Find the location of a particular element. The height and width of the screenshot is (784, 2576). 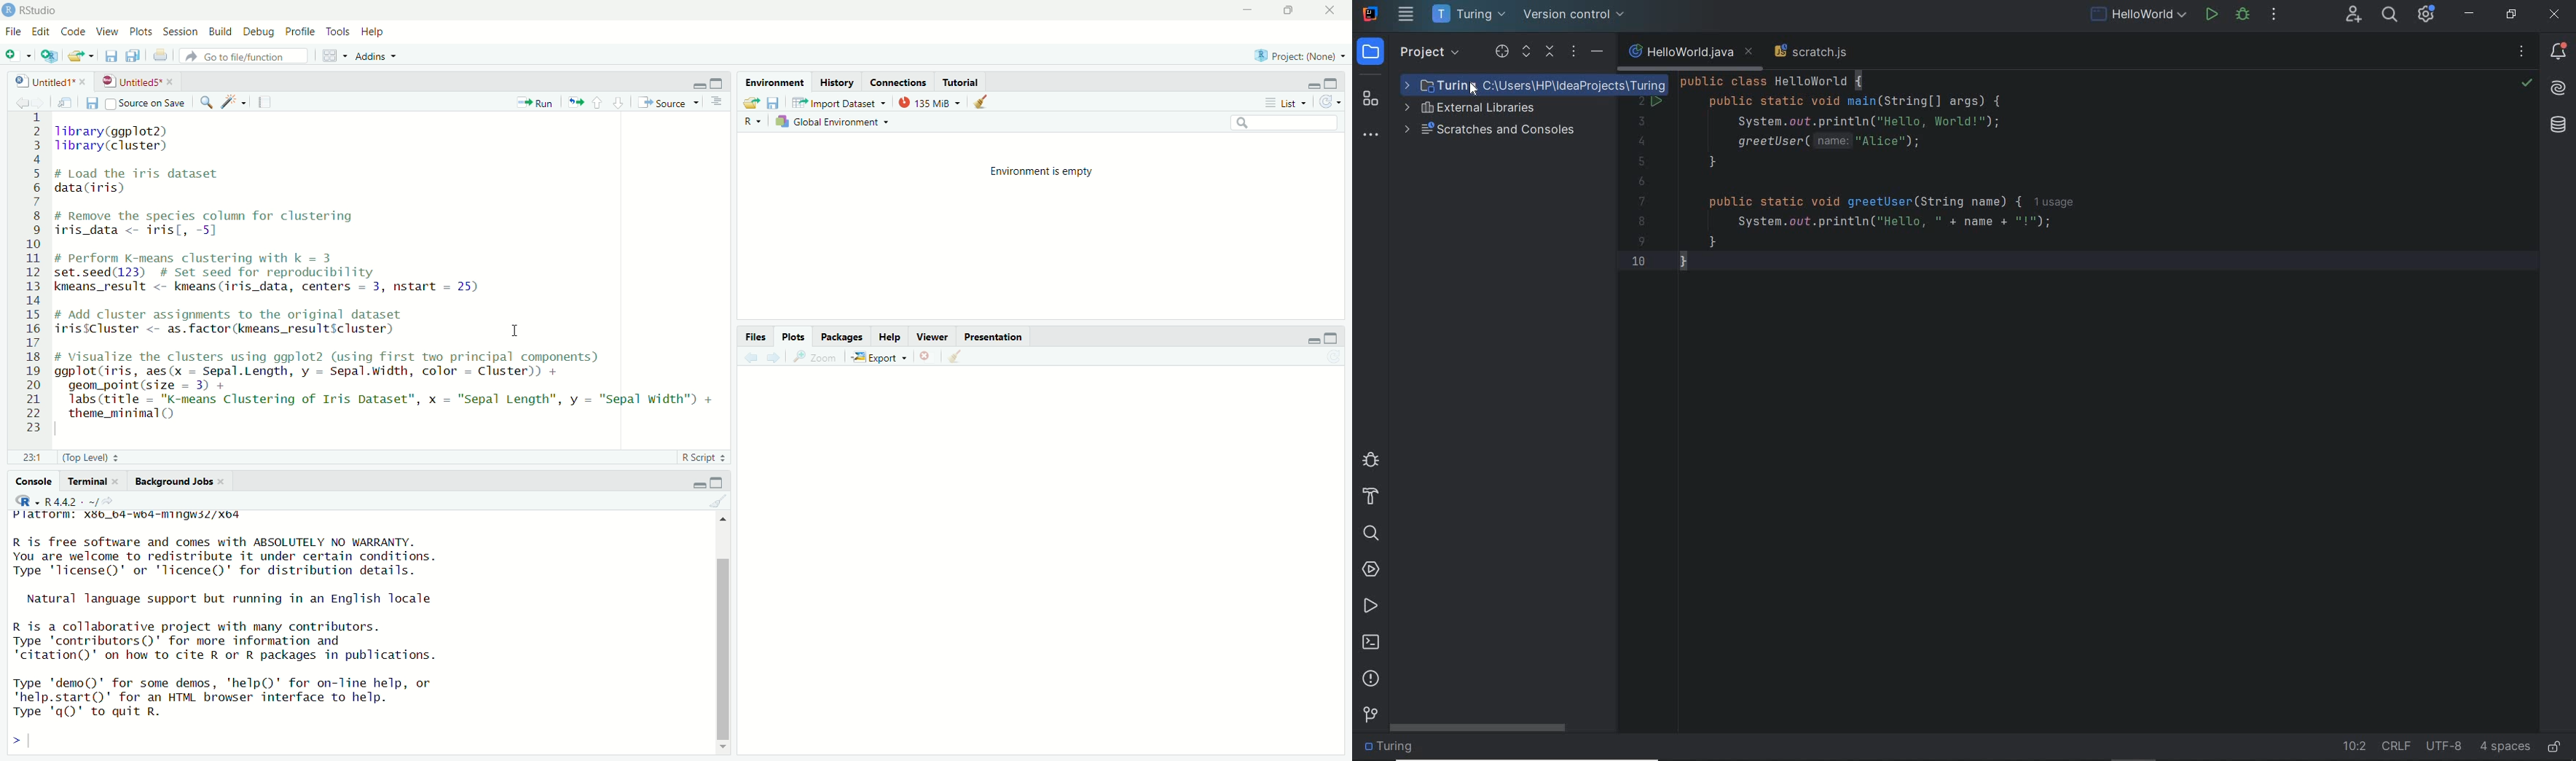

code is located at coordinates (72, 31).